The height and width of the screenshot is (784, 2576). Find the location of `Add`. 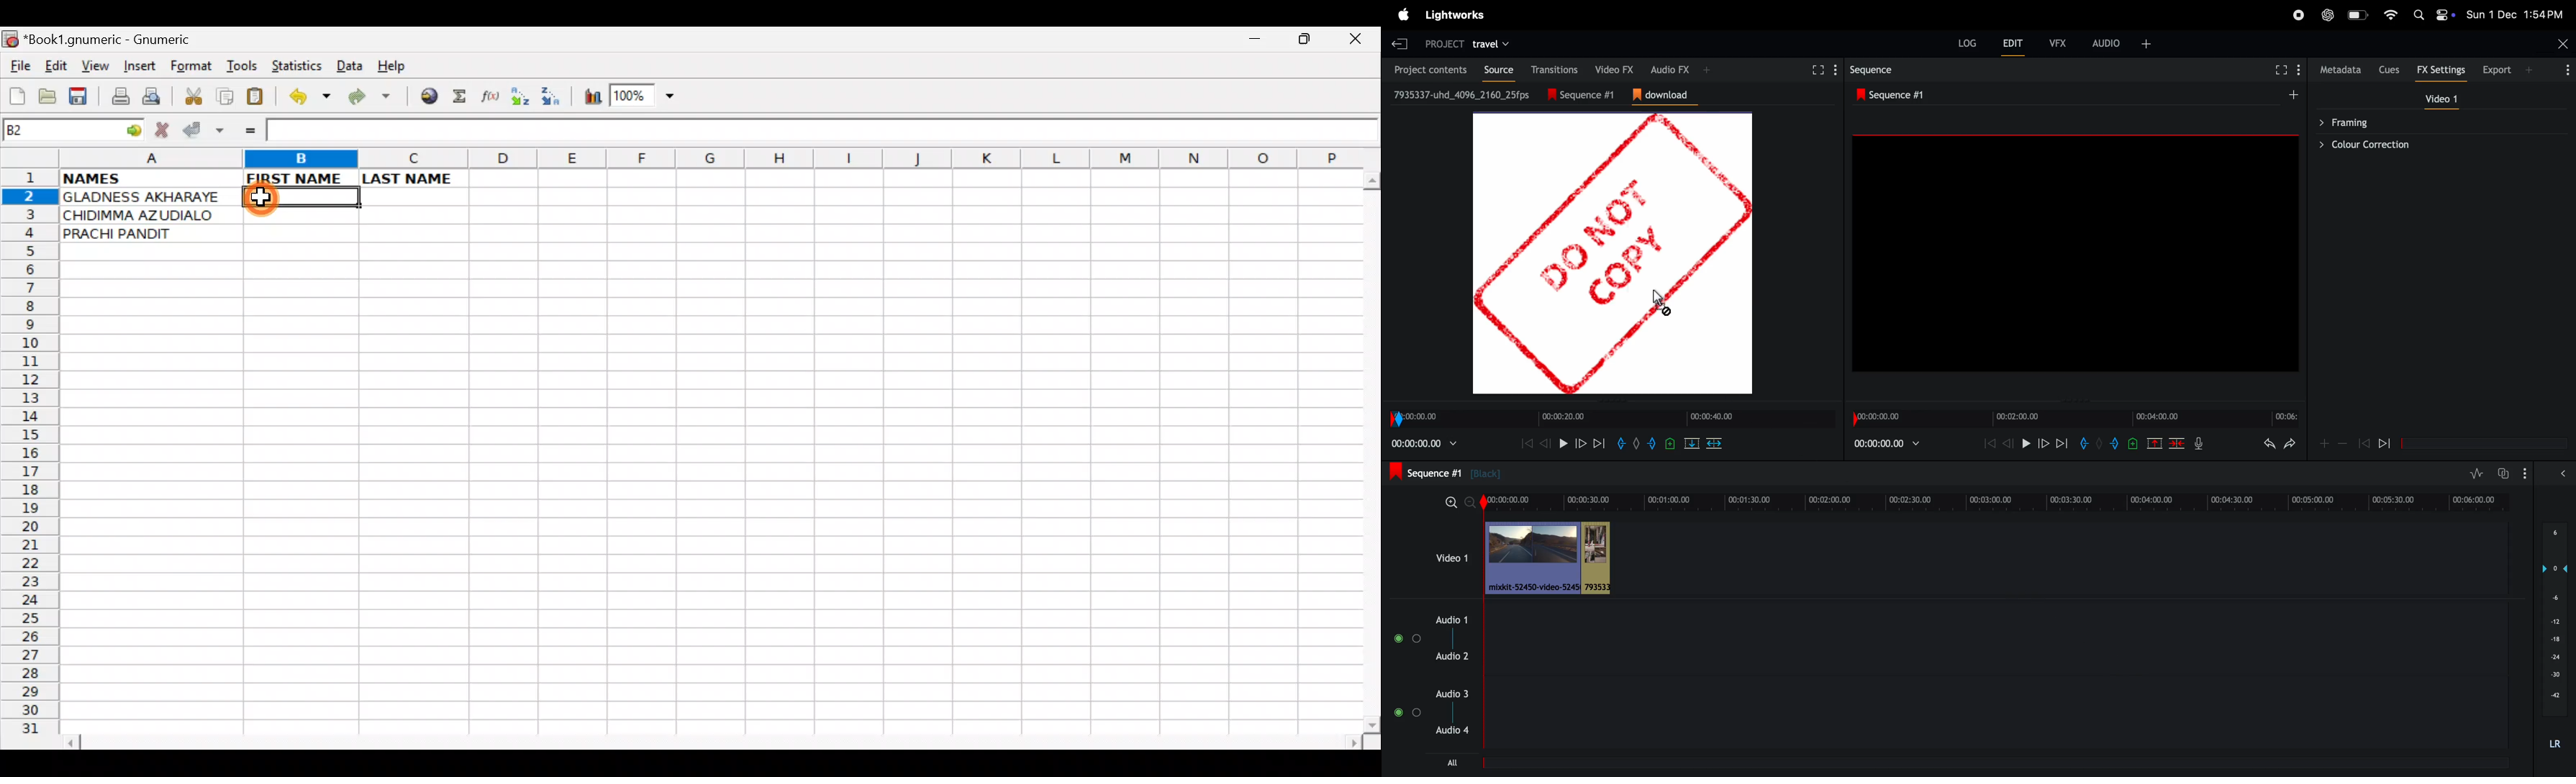

Add is located at coordinates (2099, 443).